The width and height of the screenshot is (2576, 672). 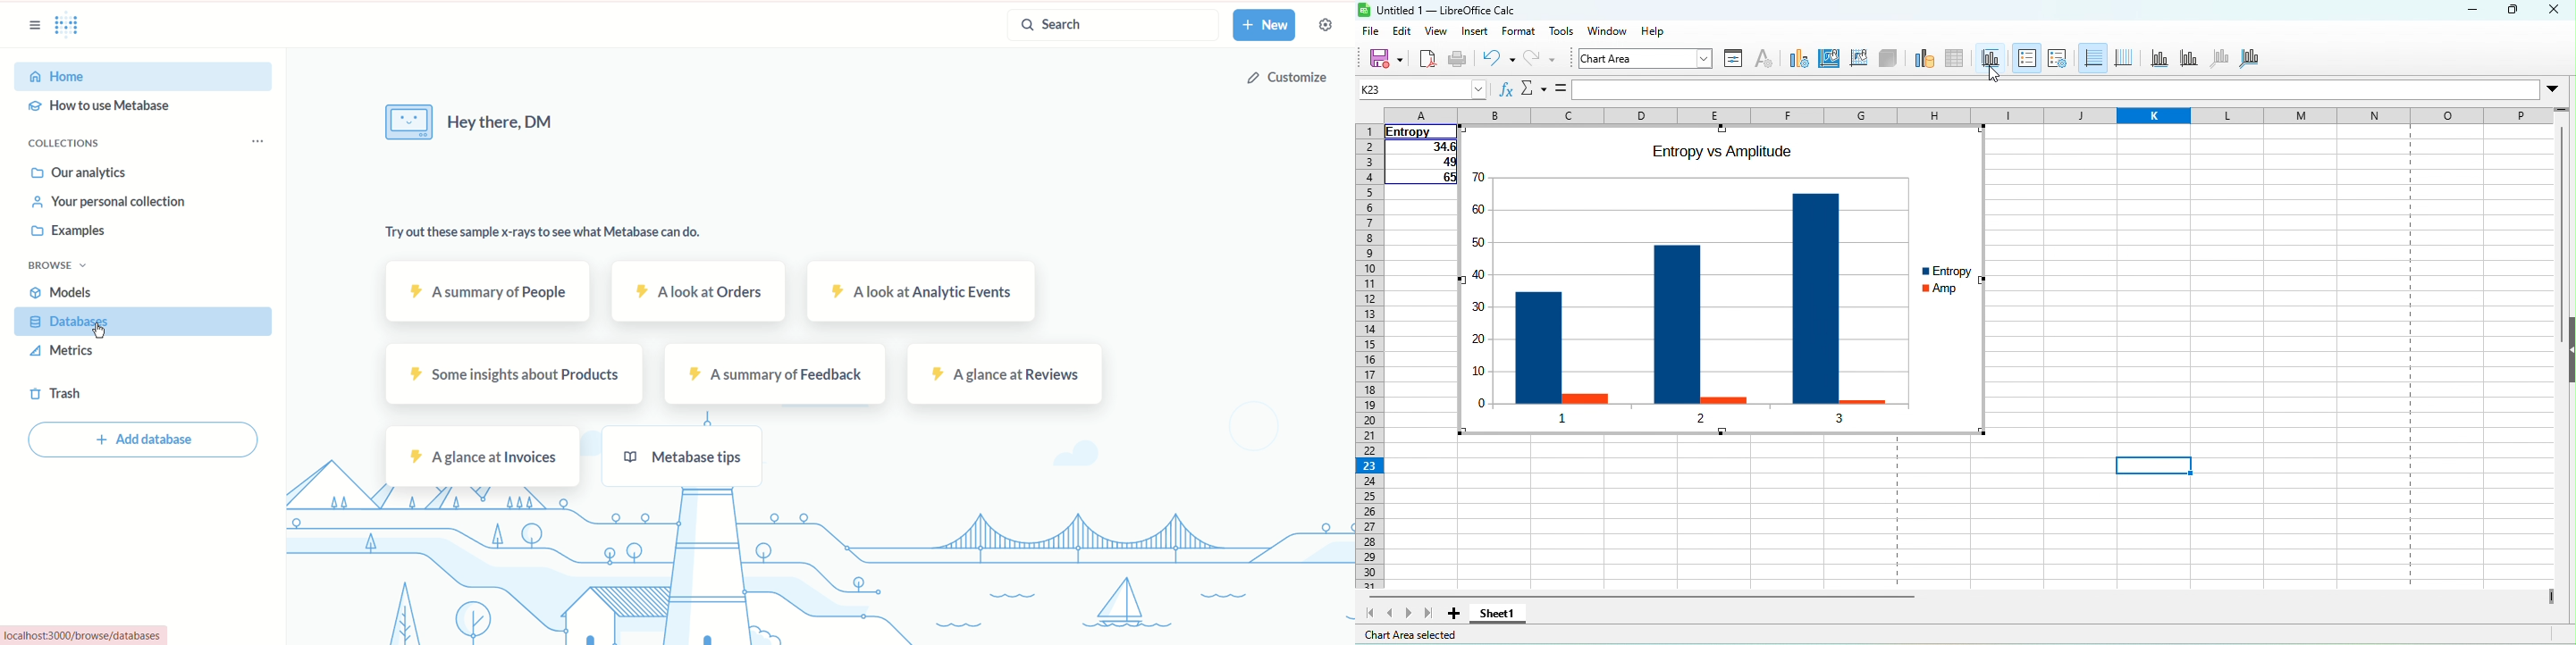 What do you see at coordinates (2027, 58) in the screenshot?
I see `legend on/off` at bounding box center [2027, 58].